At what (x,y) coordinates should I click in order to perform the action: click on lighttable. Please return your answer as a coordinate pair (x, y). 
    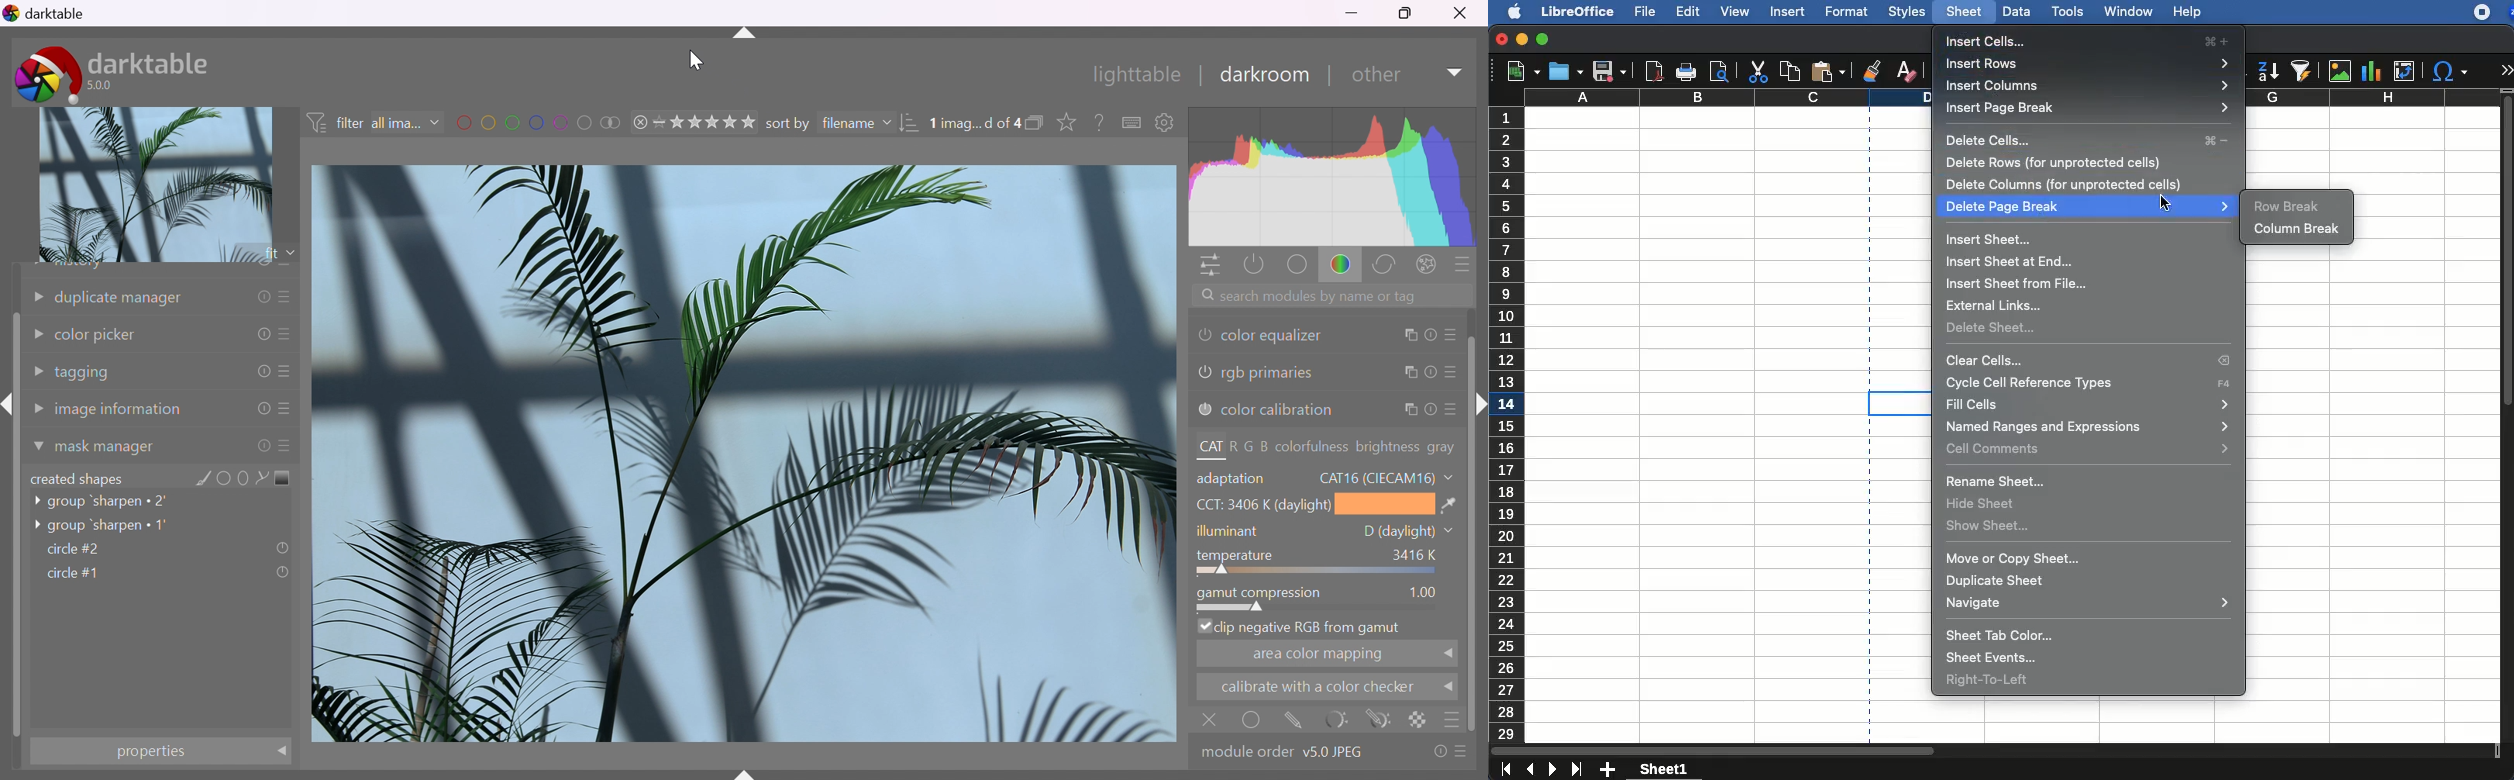
    Looking at the image, I should click on (1140, 74).